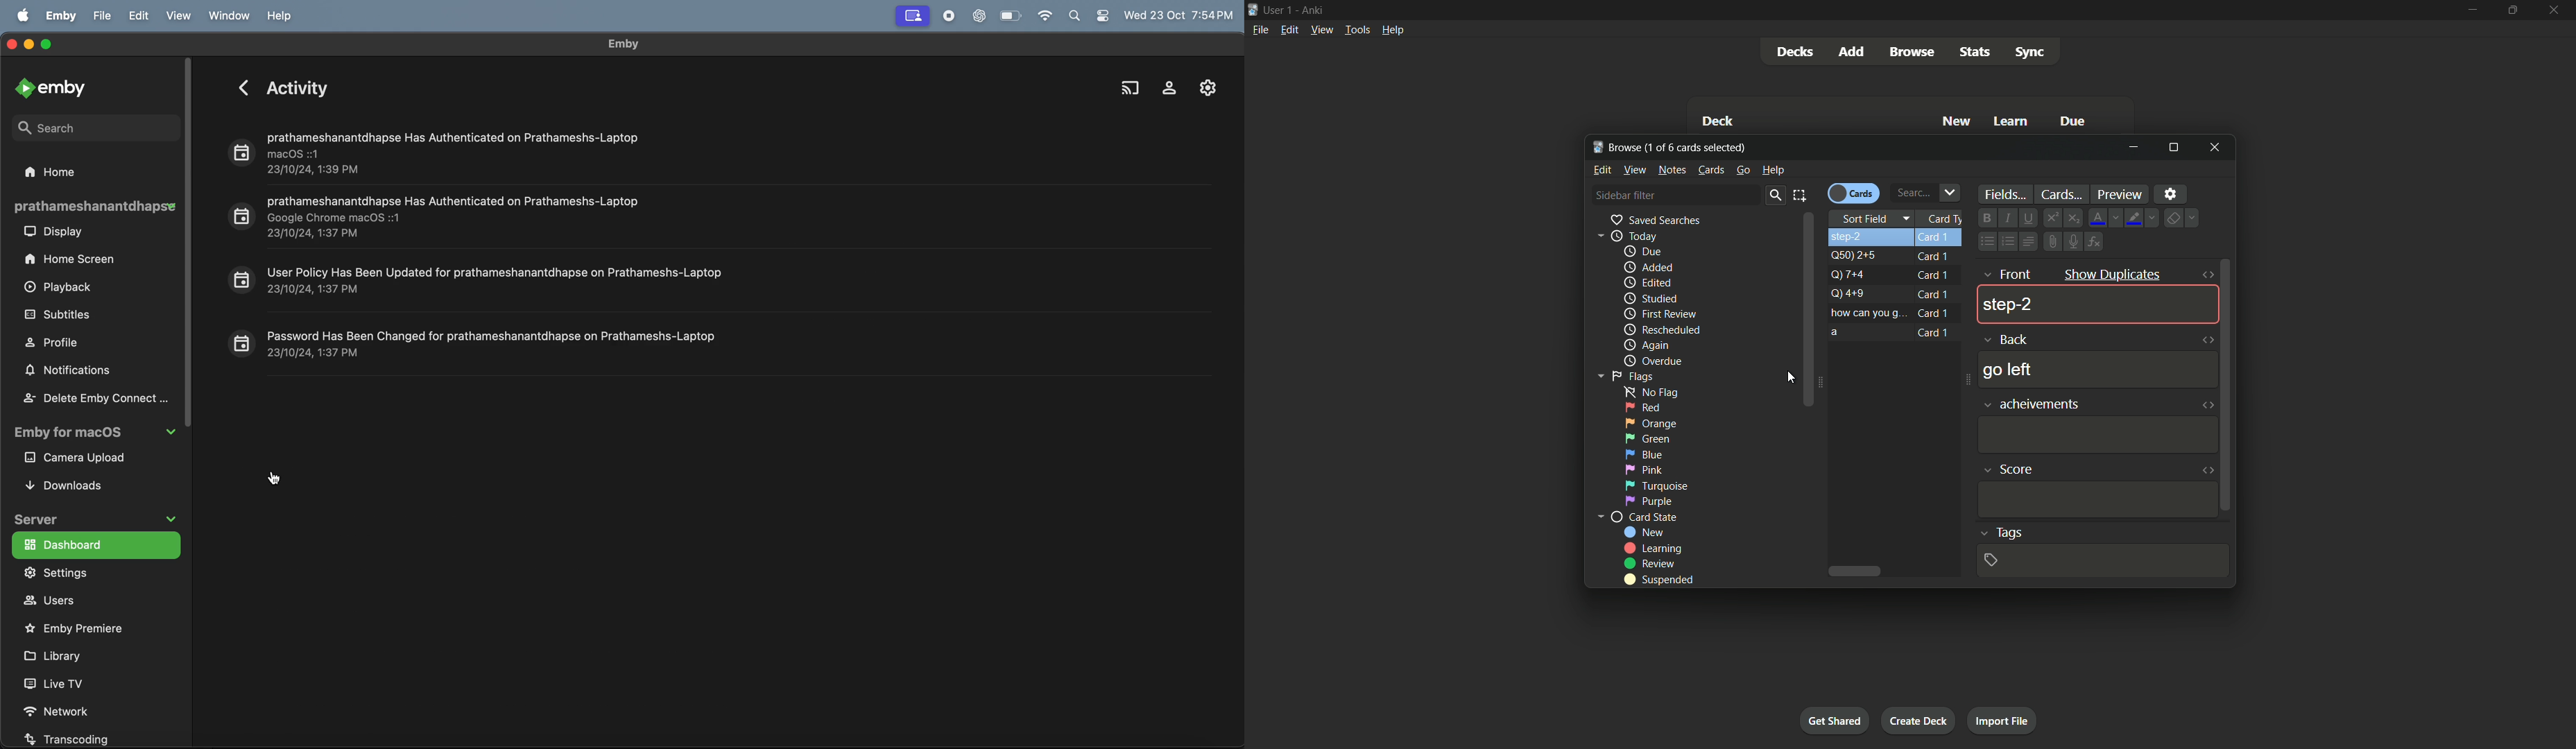 The image size is (2576, 756). I want to click on Record audio, so click(2052, 241).